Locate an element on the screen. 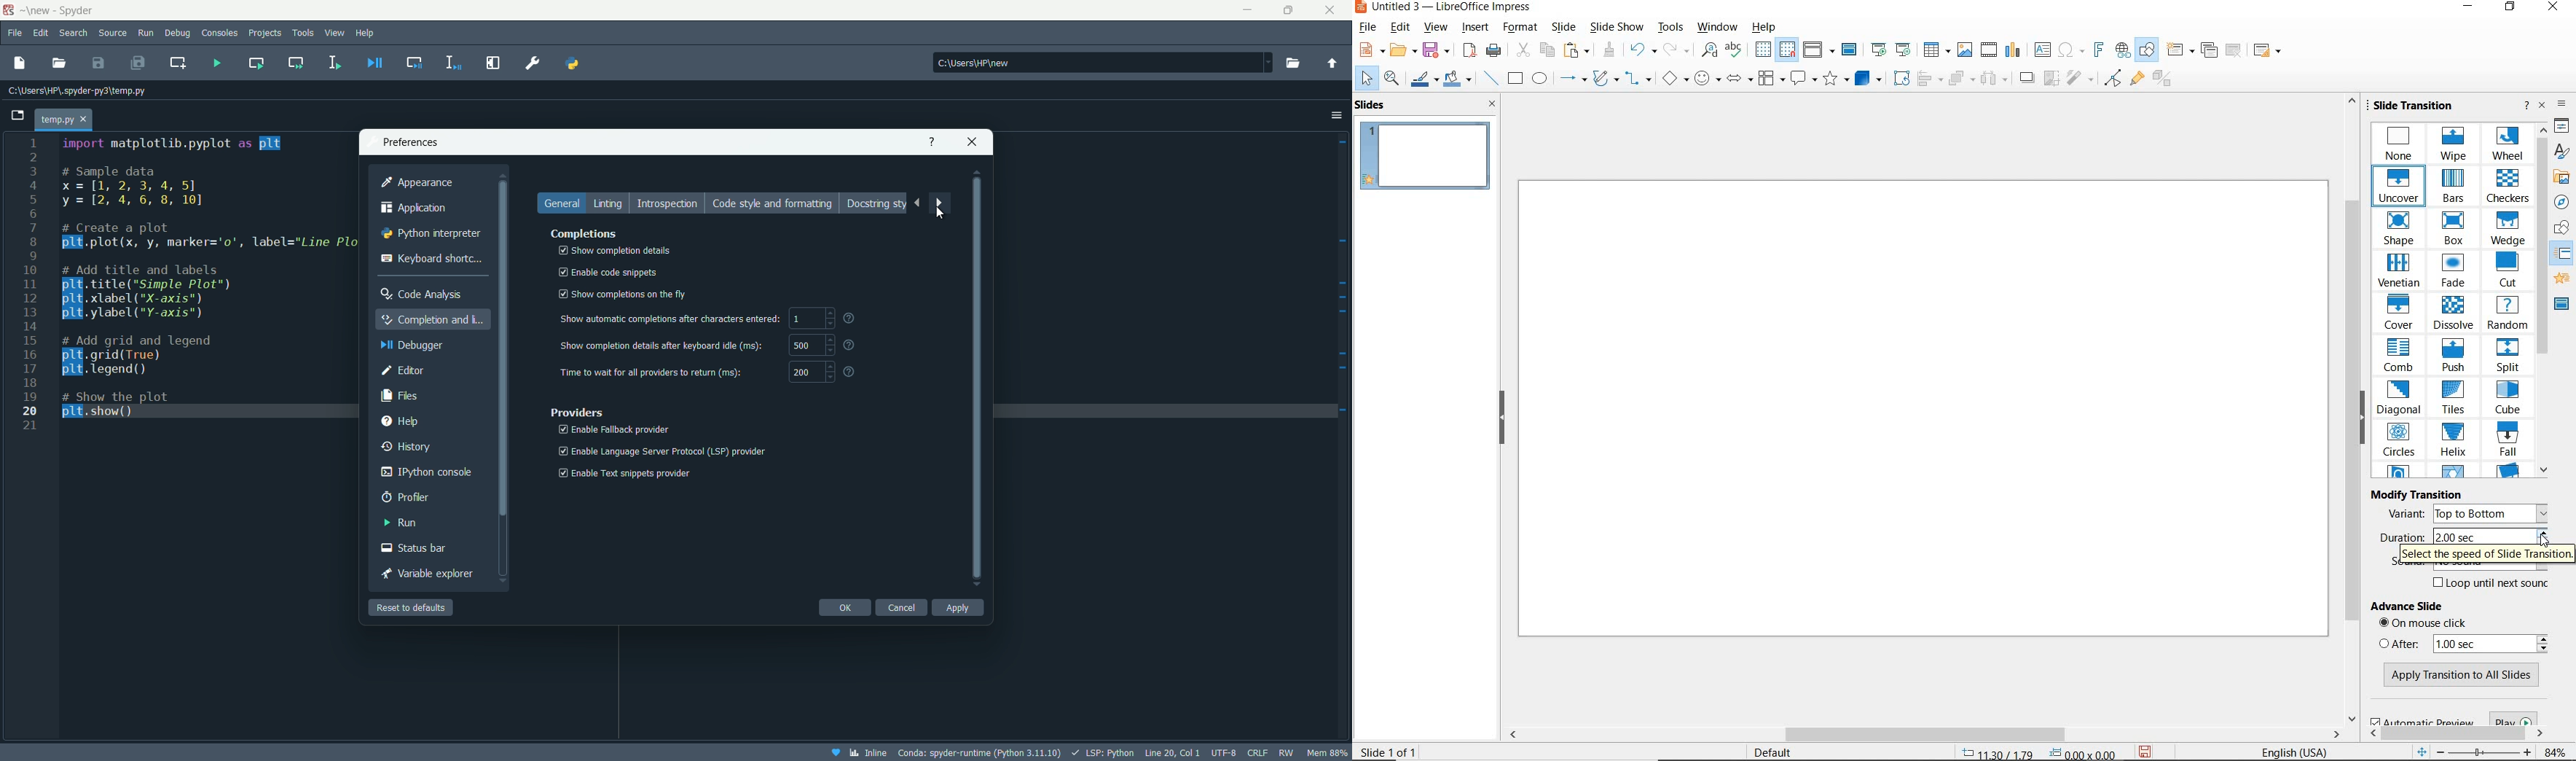  DUPLICATE SLIDE is located at coordinates (2210, 50).